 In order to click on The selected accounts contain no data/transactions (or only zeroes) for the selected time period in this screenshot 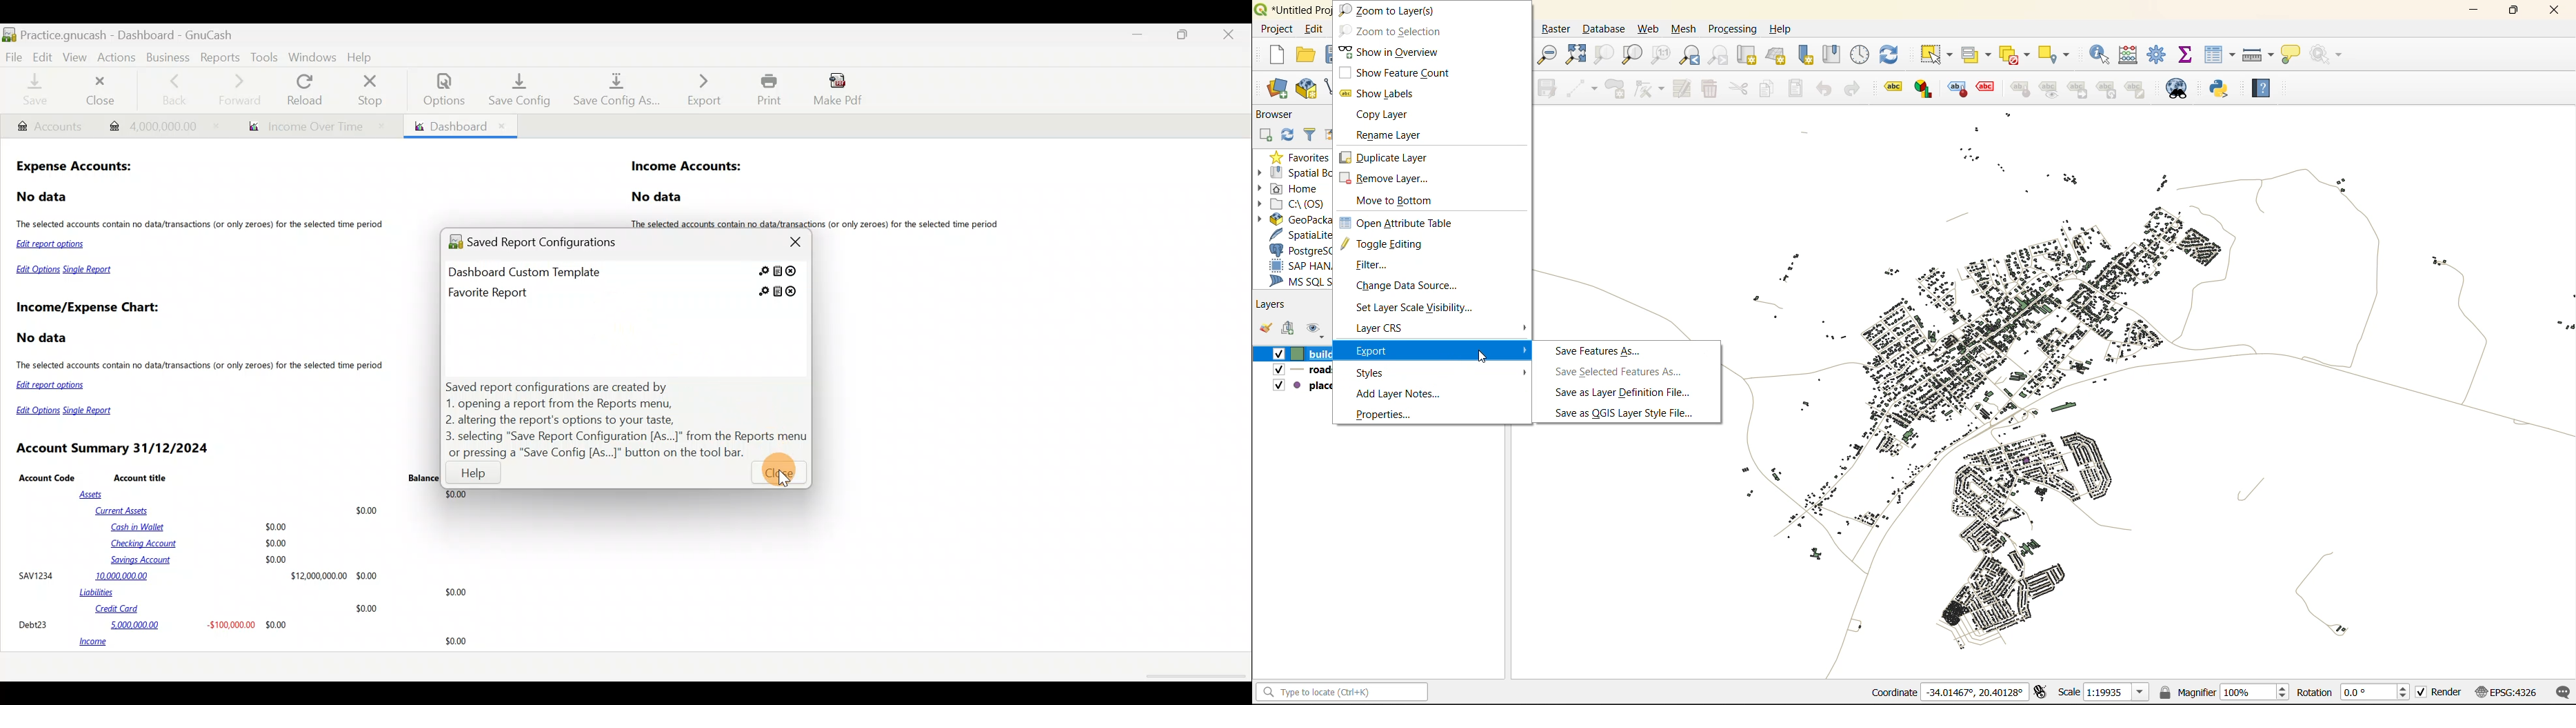, I will do `click(202, 225)`.